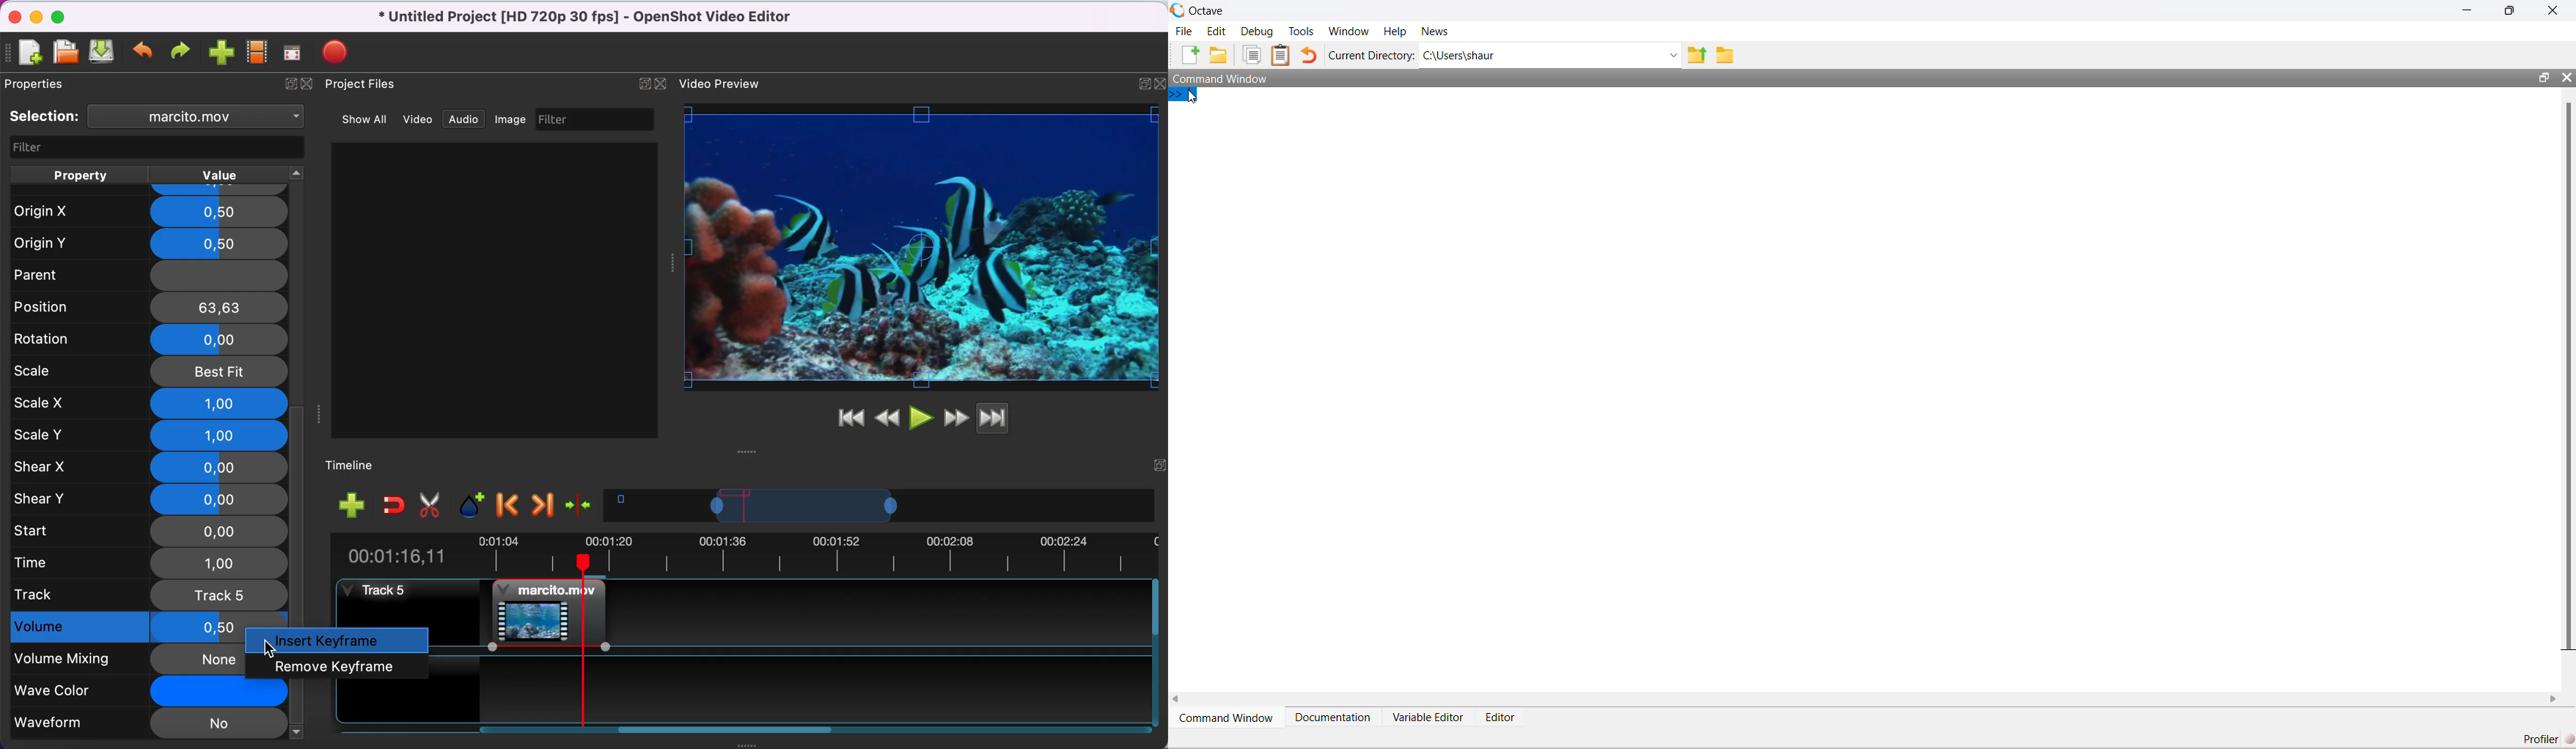 This screenshot has height=756, width=2576. I want to click on next marker, so click(542, 506).